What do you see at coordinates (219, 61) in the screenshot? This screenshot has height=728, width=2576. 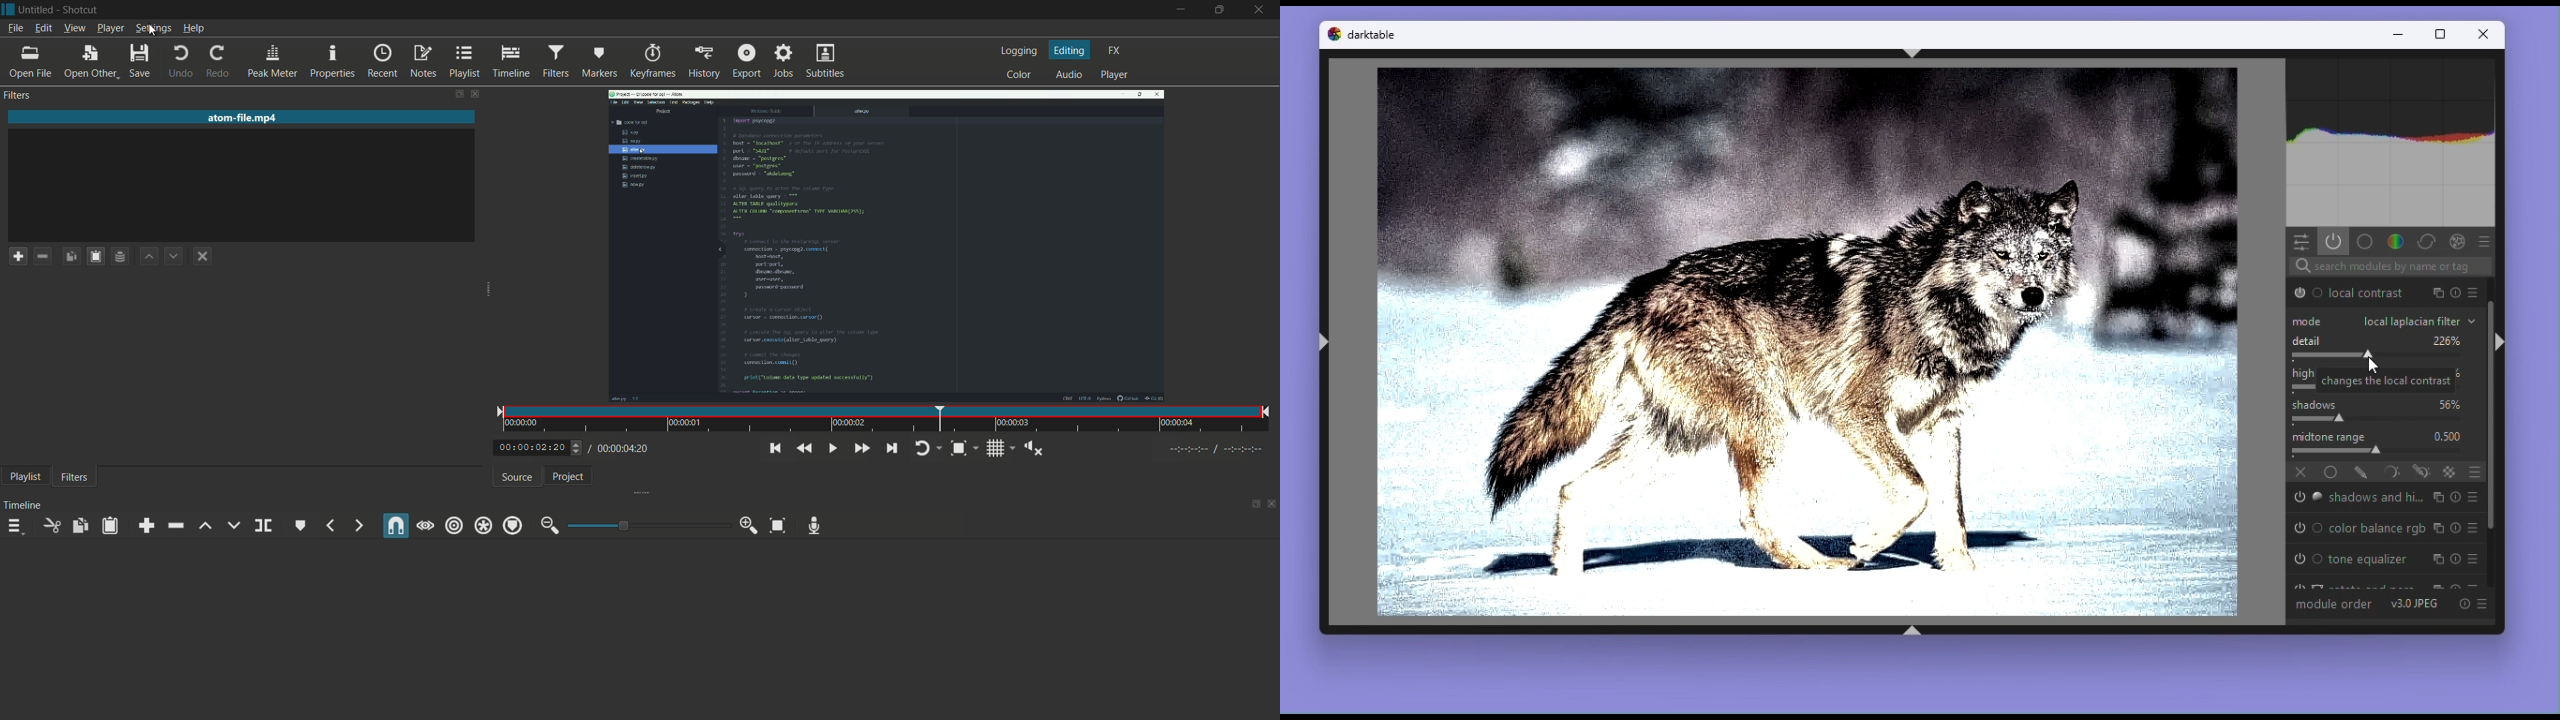 I see `redo` at bounding box center [219, 61].